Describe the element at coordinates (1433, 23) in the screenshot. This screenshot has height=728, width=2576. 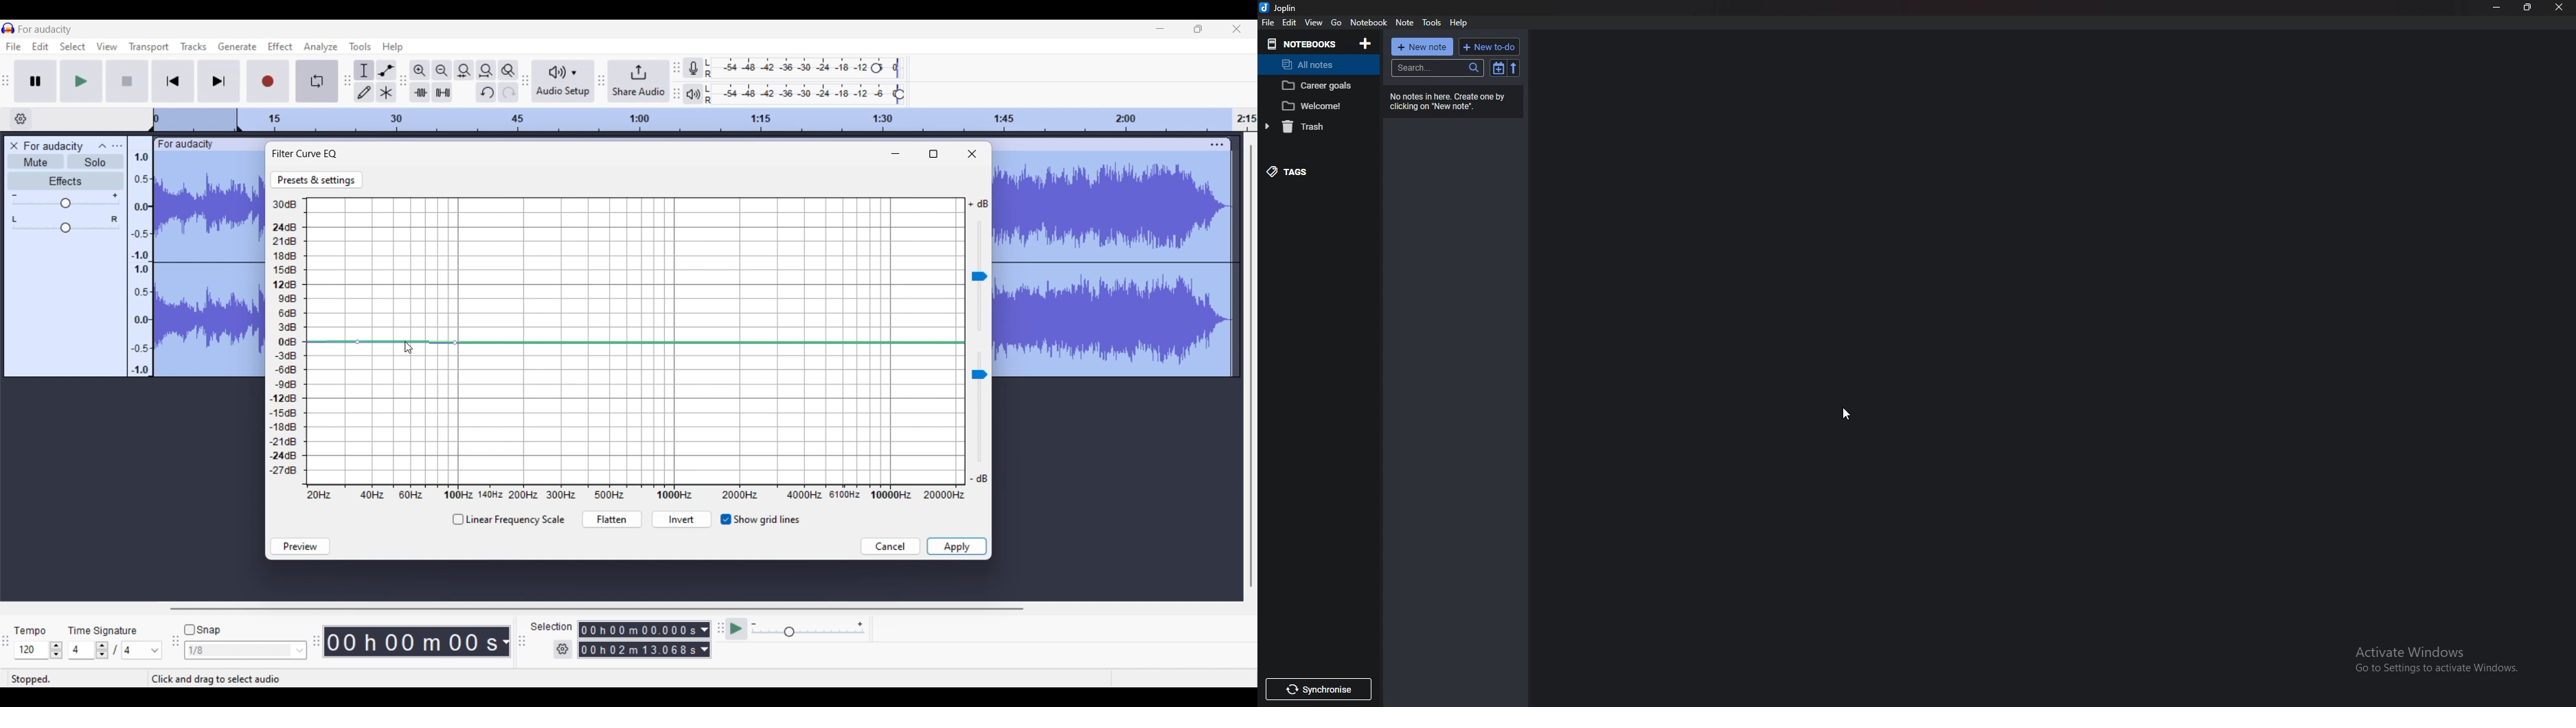
I see `tools` at that location.